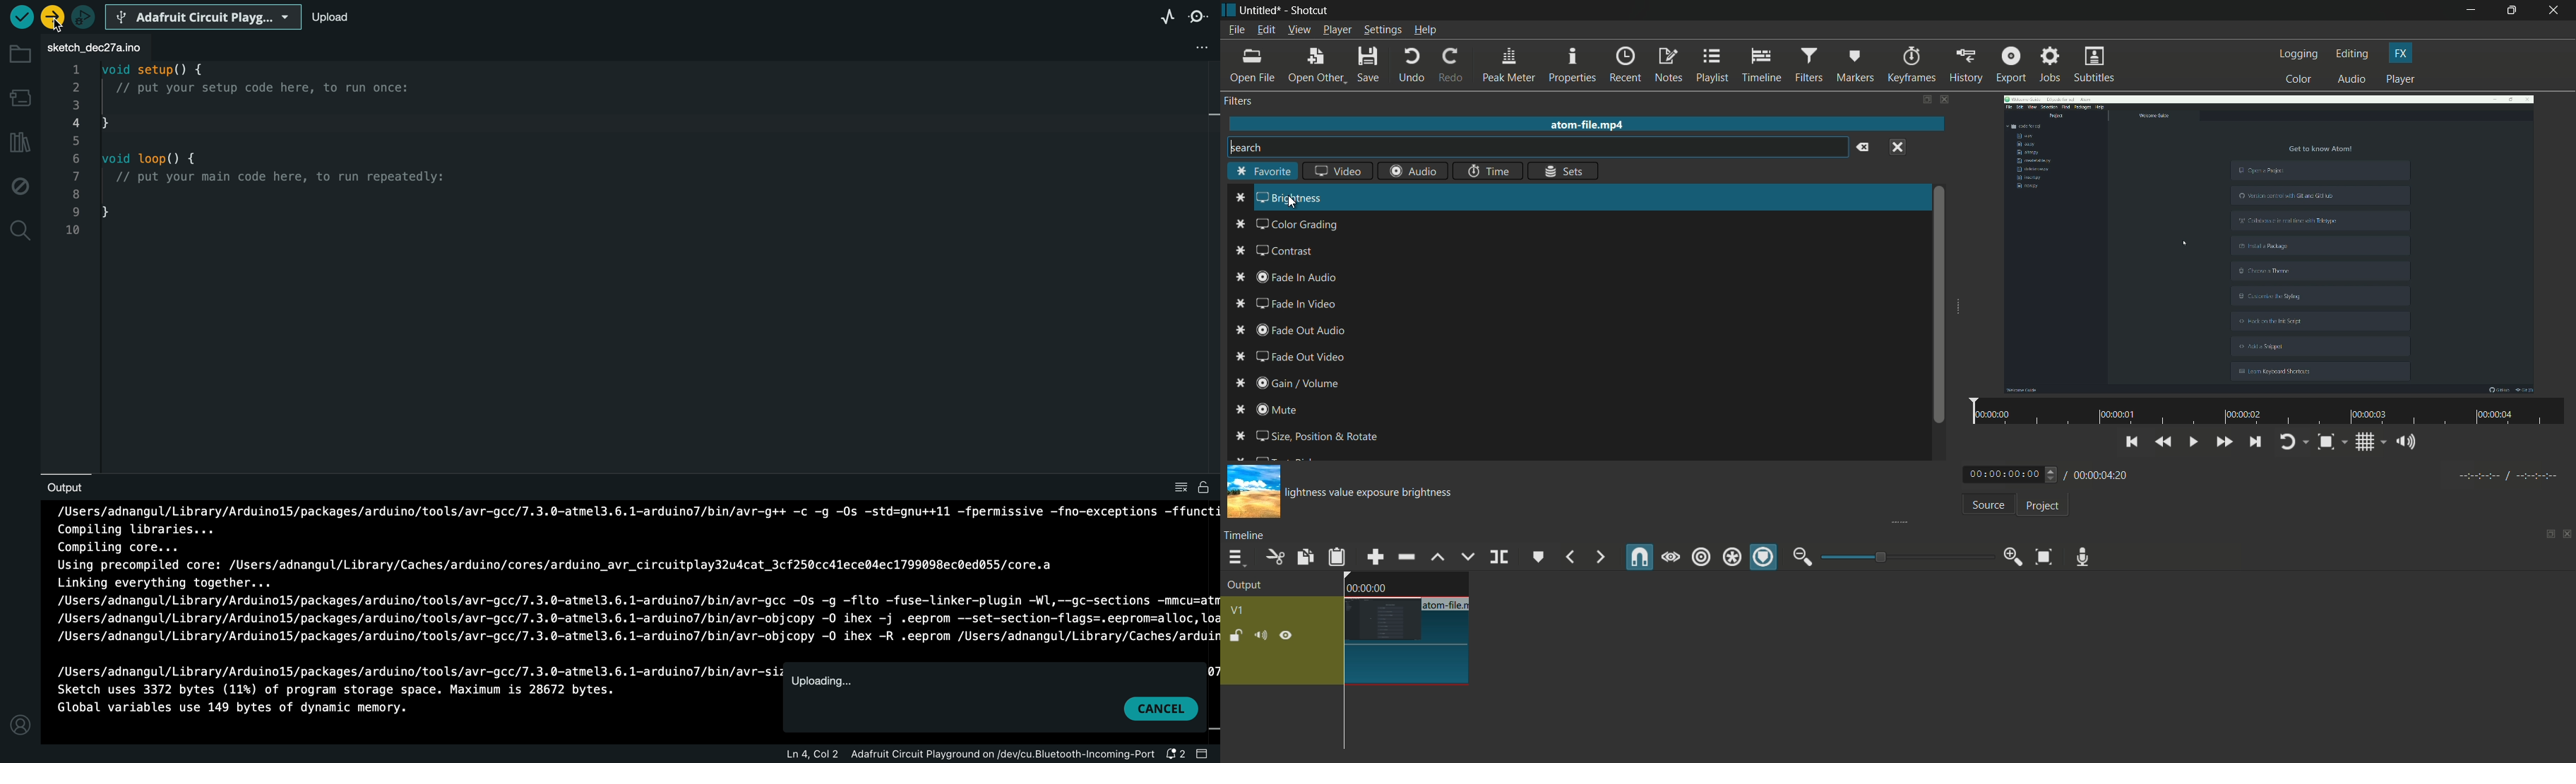  I want to click on player menu, so click(1338, 30).